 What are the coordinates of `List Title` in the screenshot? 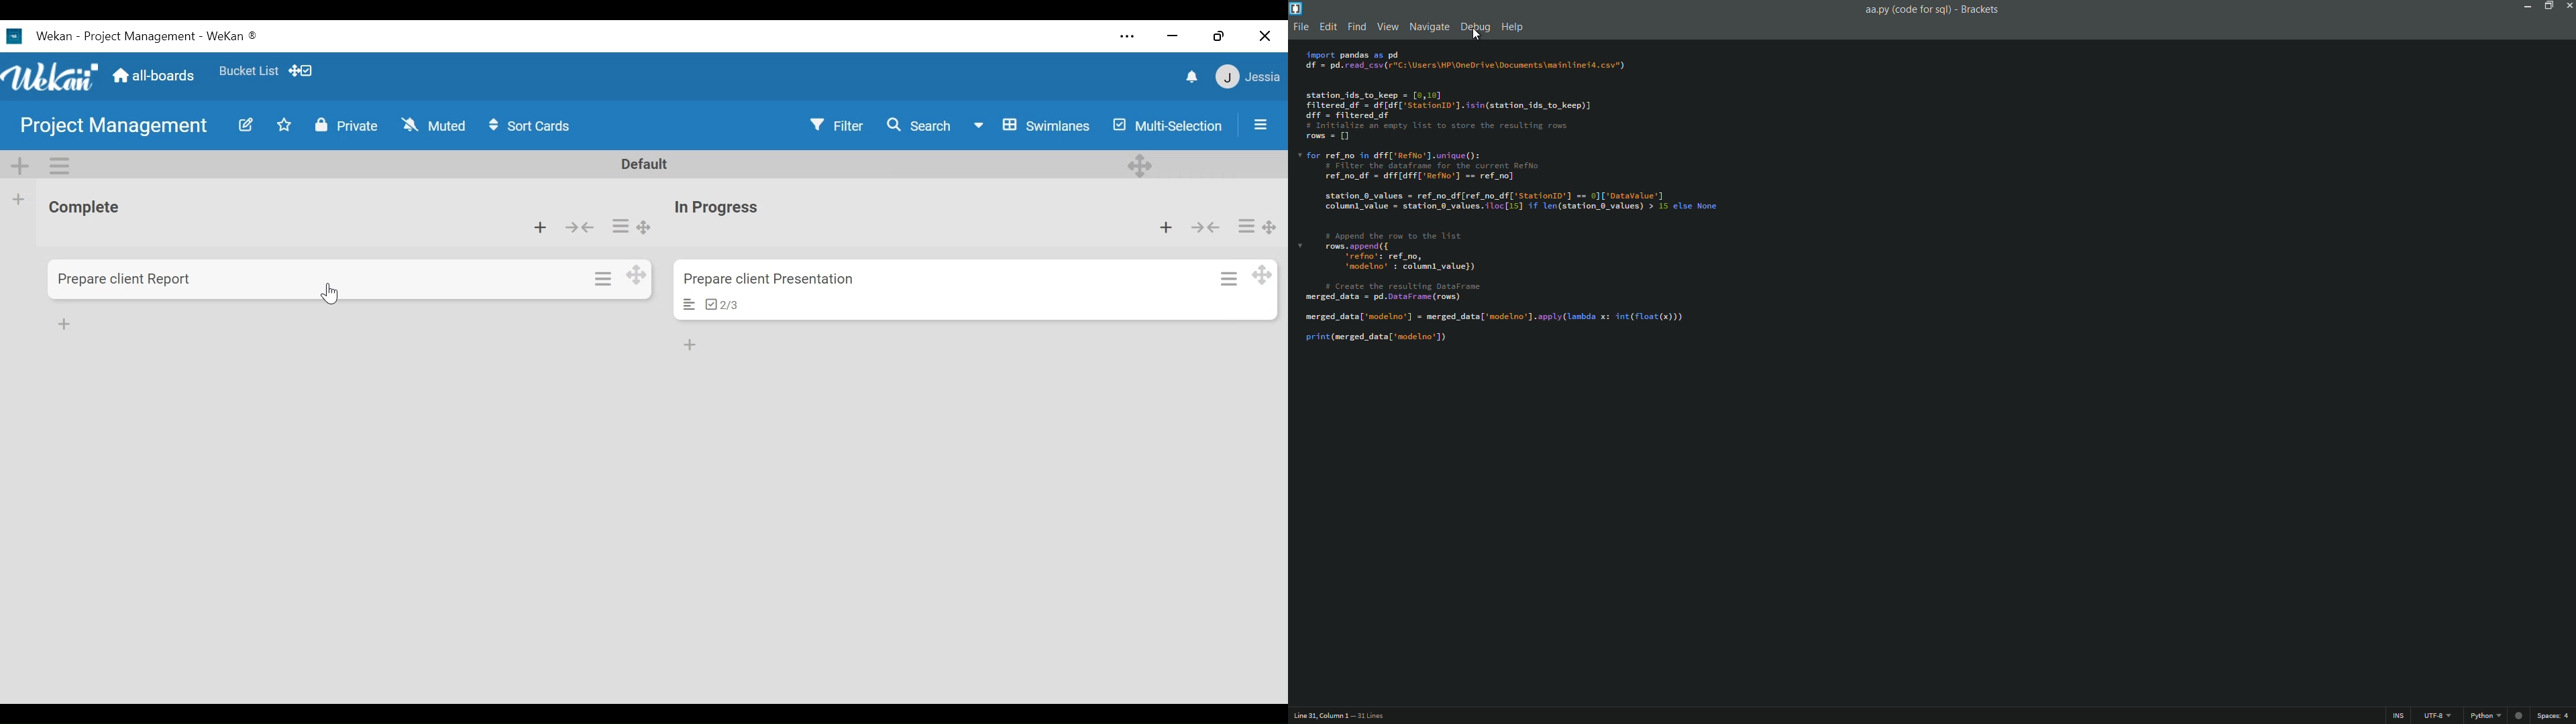 It's located at (714, 208).